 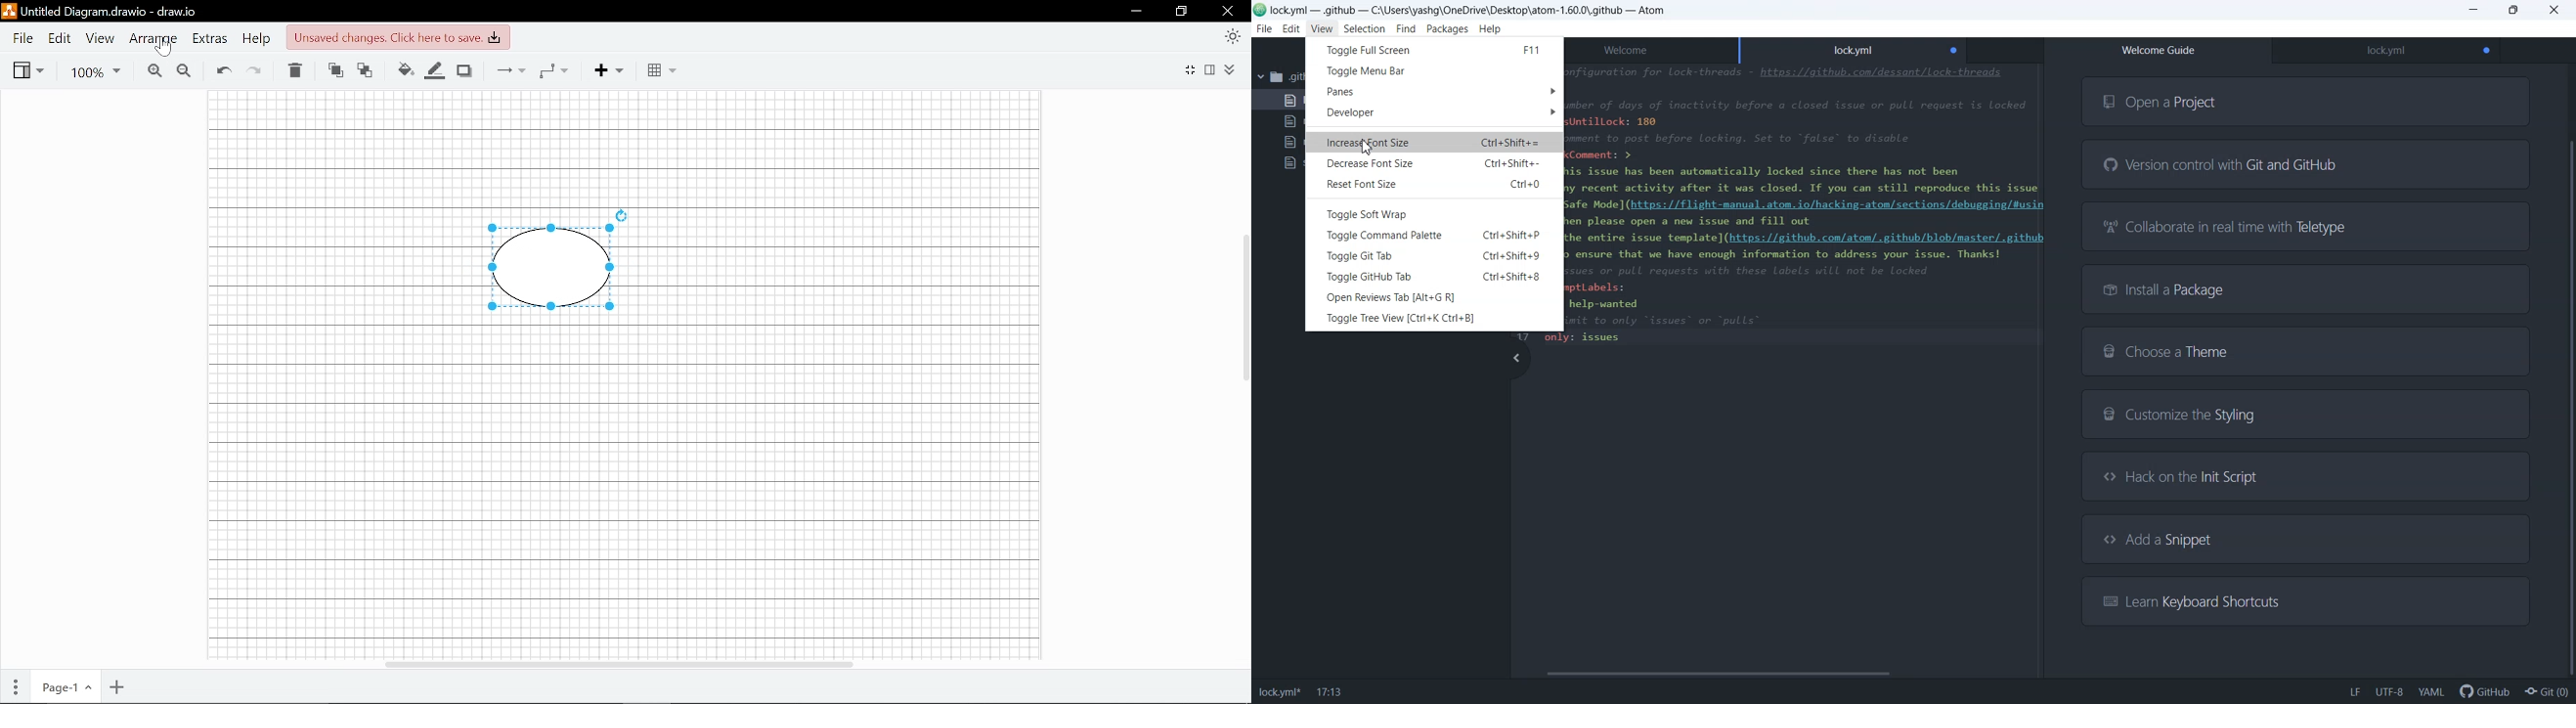 What do you see at coordinates (2300, 476) in the screenshot?
I see `Hack on the Init Script` at bounding box center [2300, 476].